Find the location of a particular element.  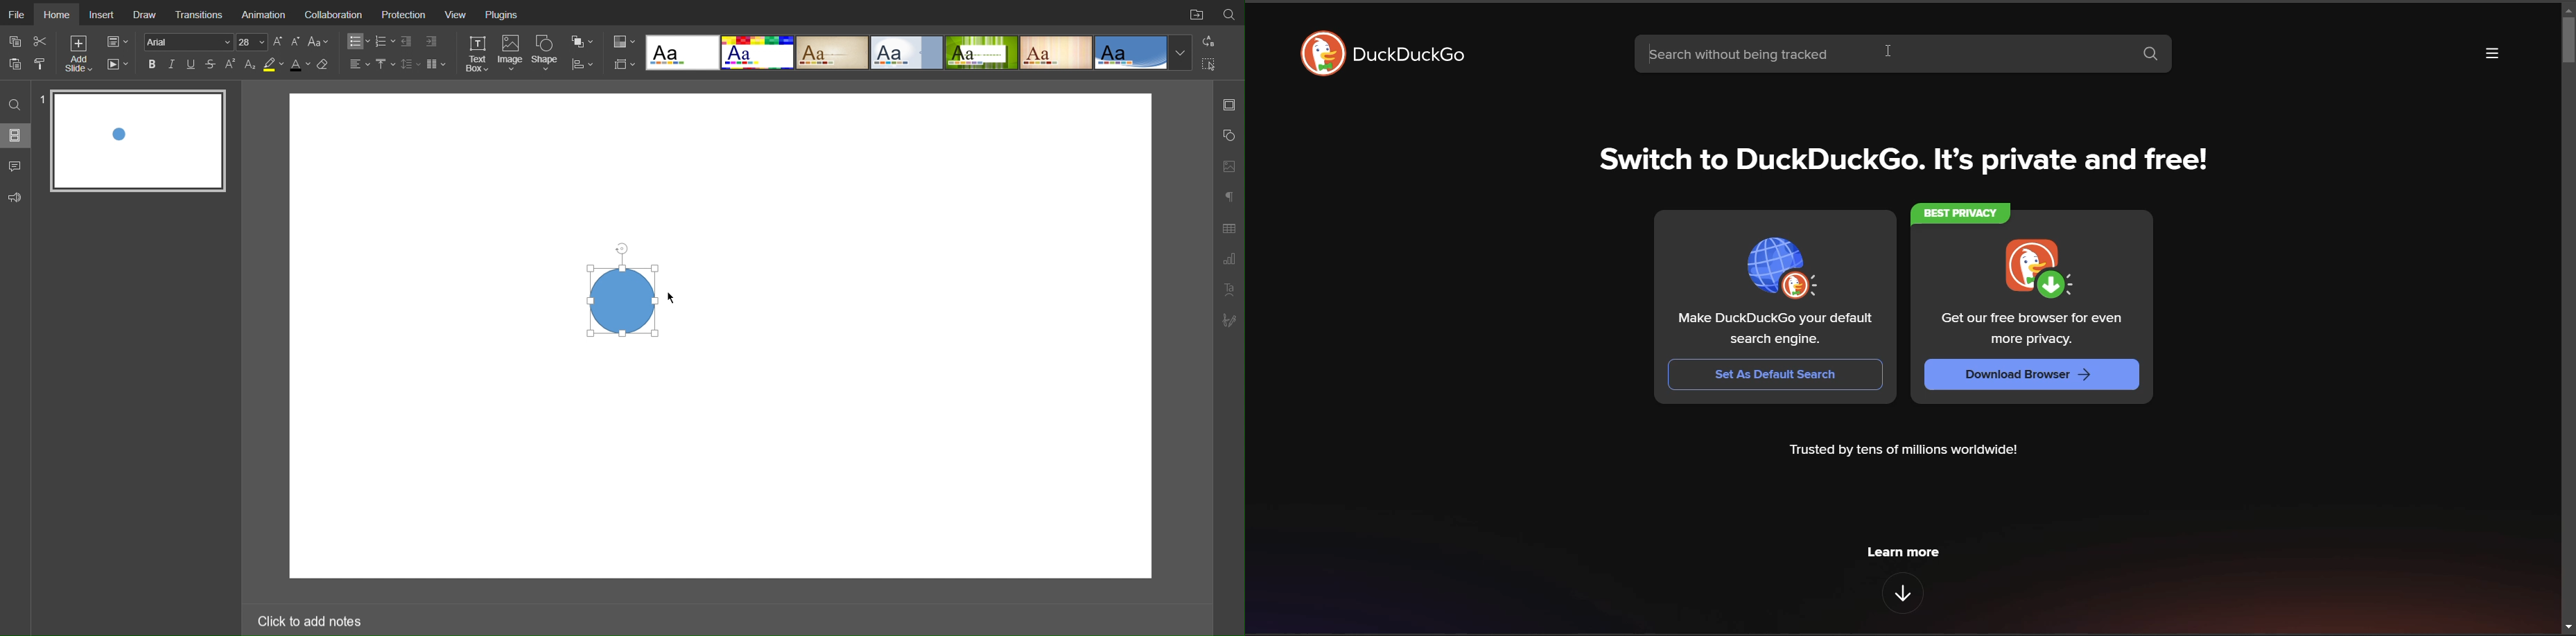

Slide Settings is located at coordinates (116, 42).